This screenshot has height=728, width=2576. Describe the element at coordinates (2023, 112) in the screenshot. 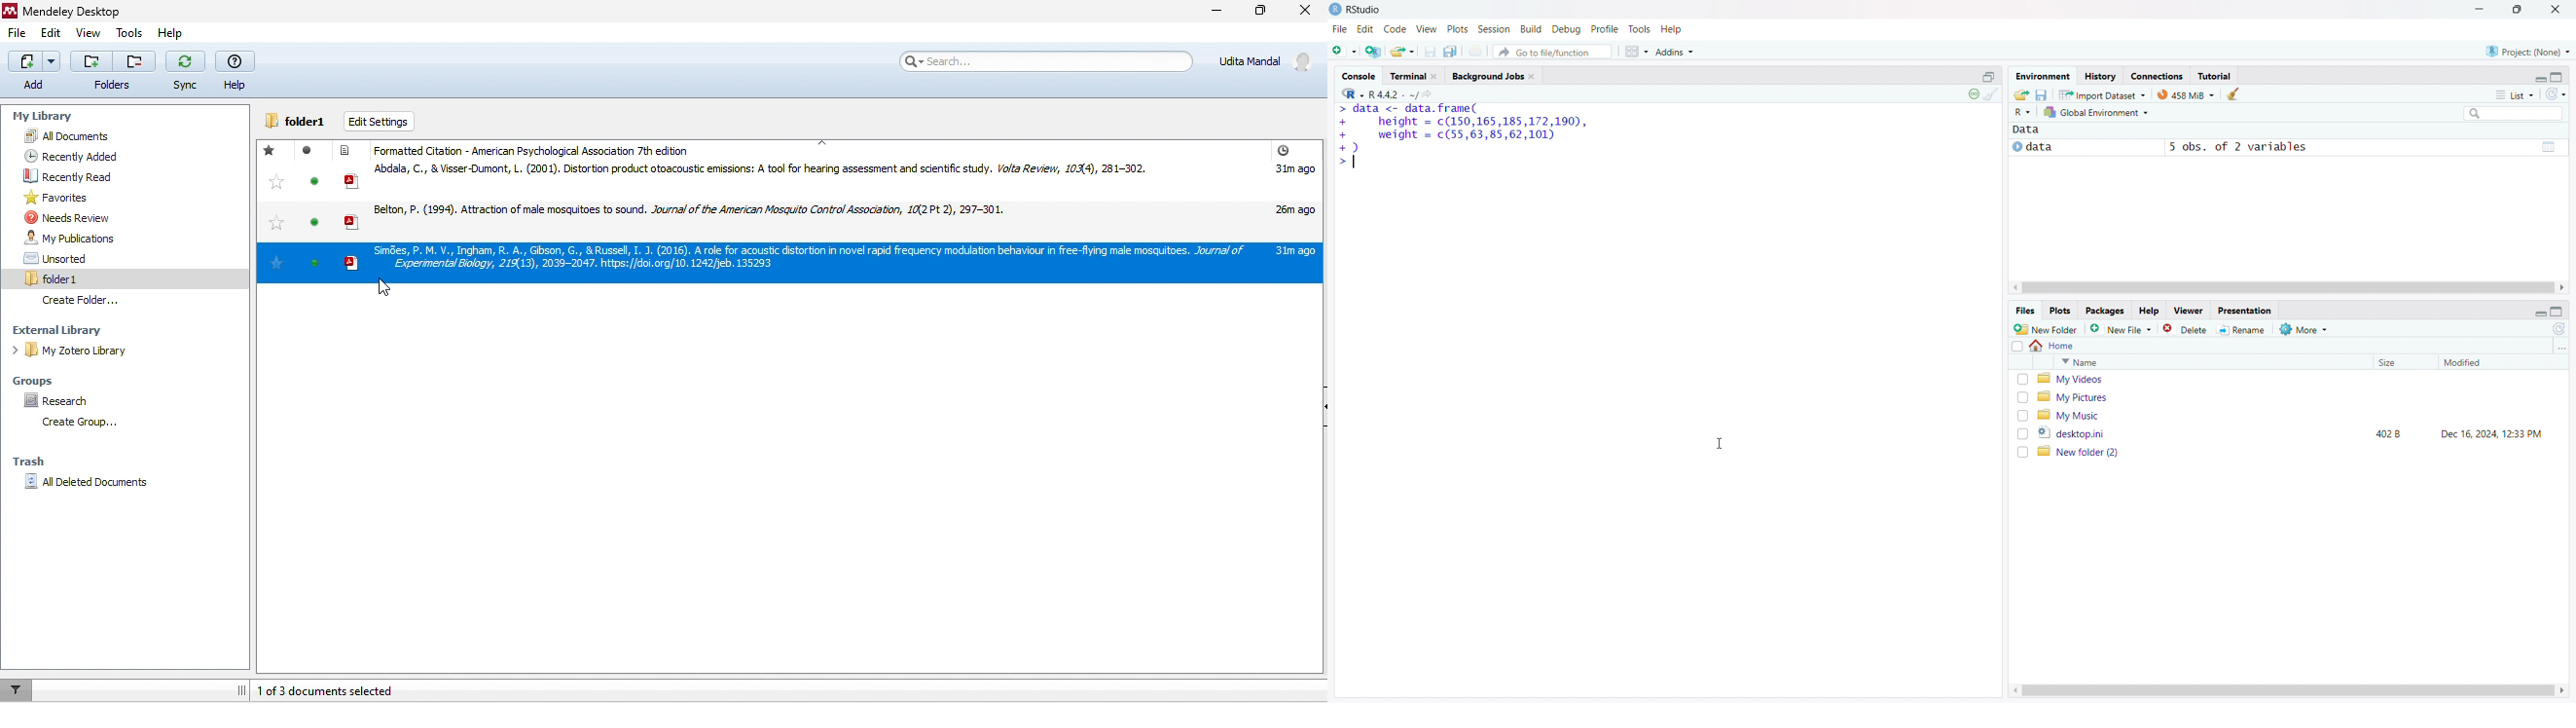

I see `select programming langugae` at that location.